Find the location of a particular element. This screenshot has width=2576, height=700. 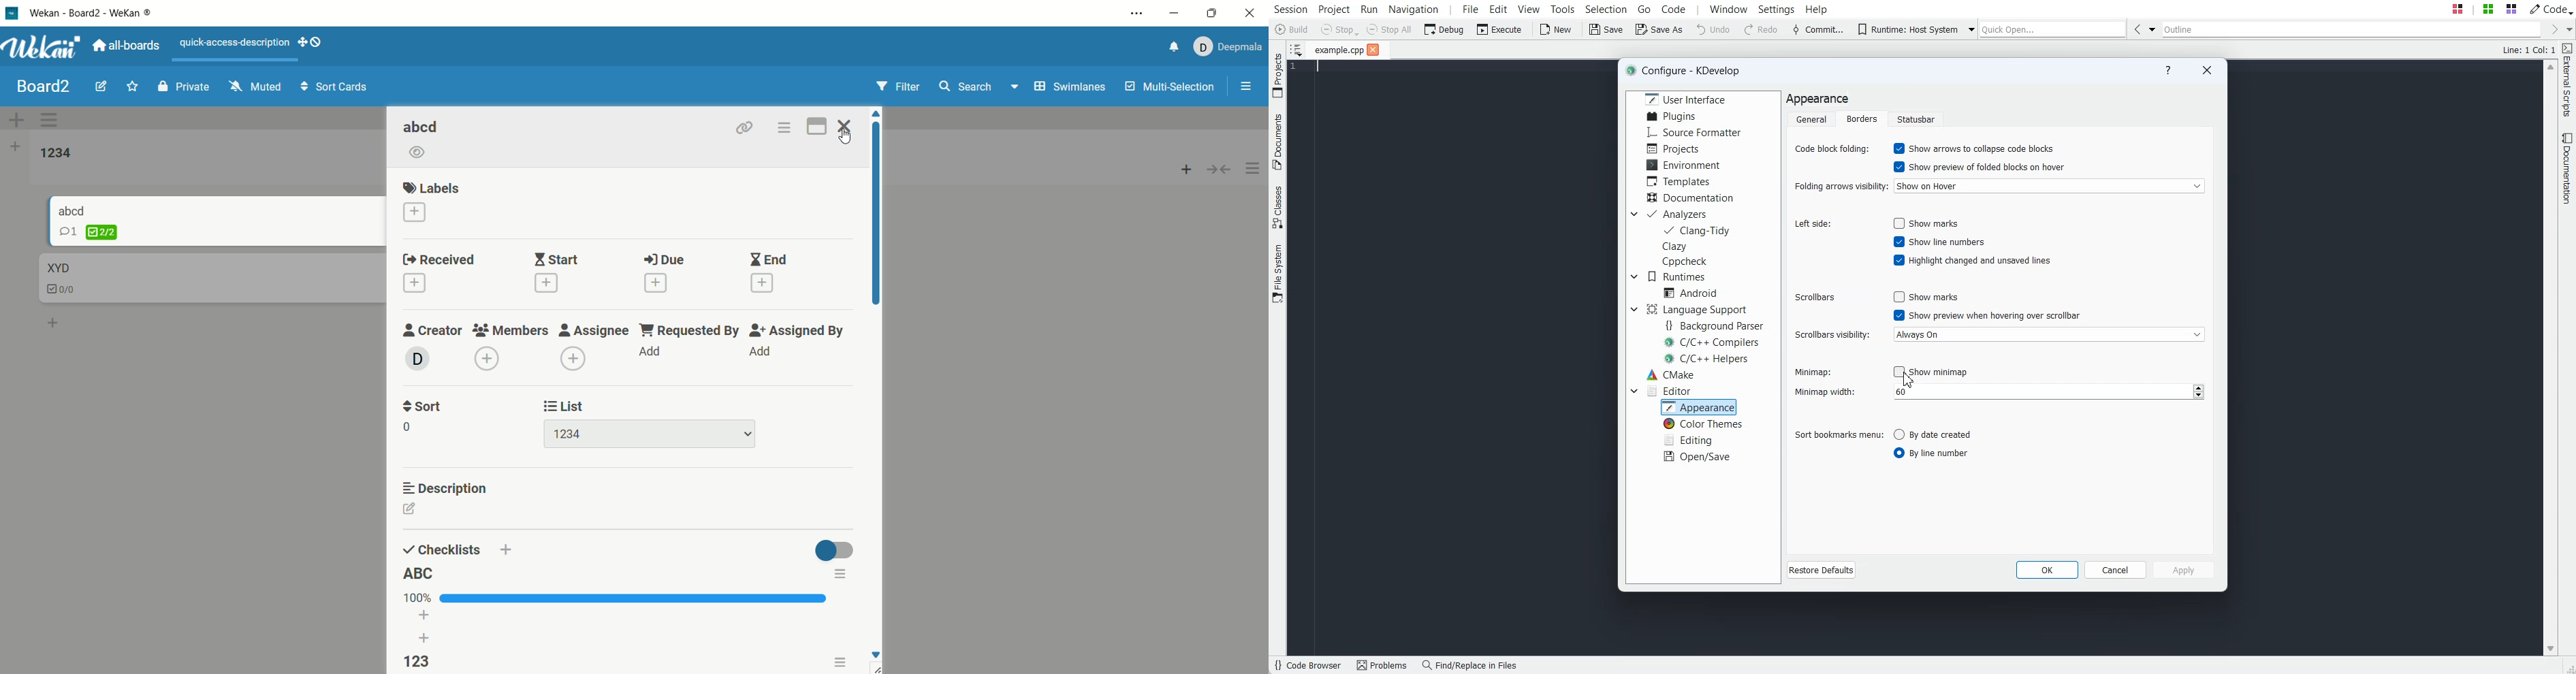

card title is located at coordinates (78, 209).